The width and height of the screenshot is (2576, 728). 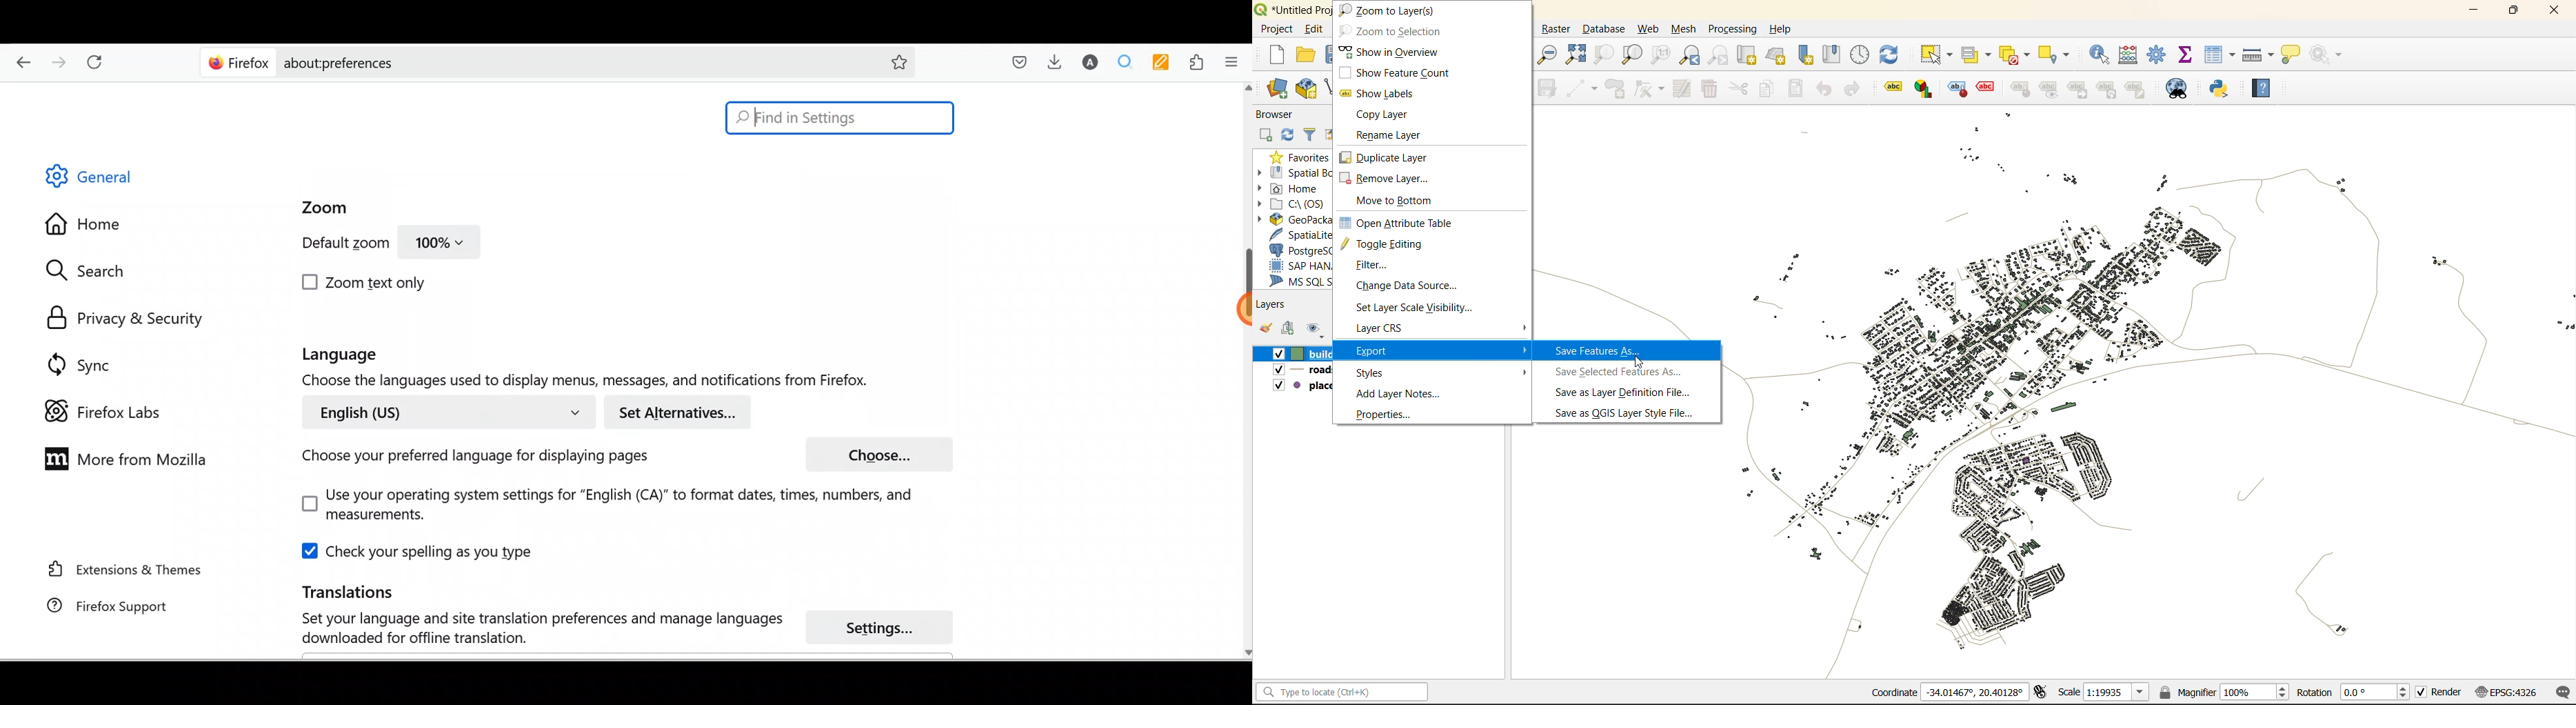 What do you see at coordinates (1126, 61) in the screenshot?
I see `Multiple search & highlight` at bounding box center [1126, 61].